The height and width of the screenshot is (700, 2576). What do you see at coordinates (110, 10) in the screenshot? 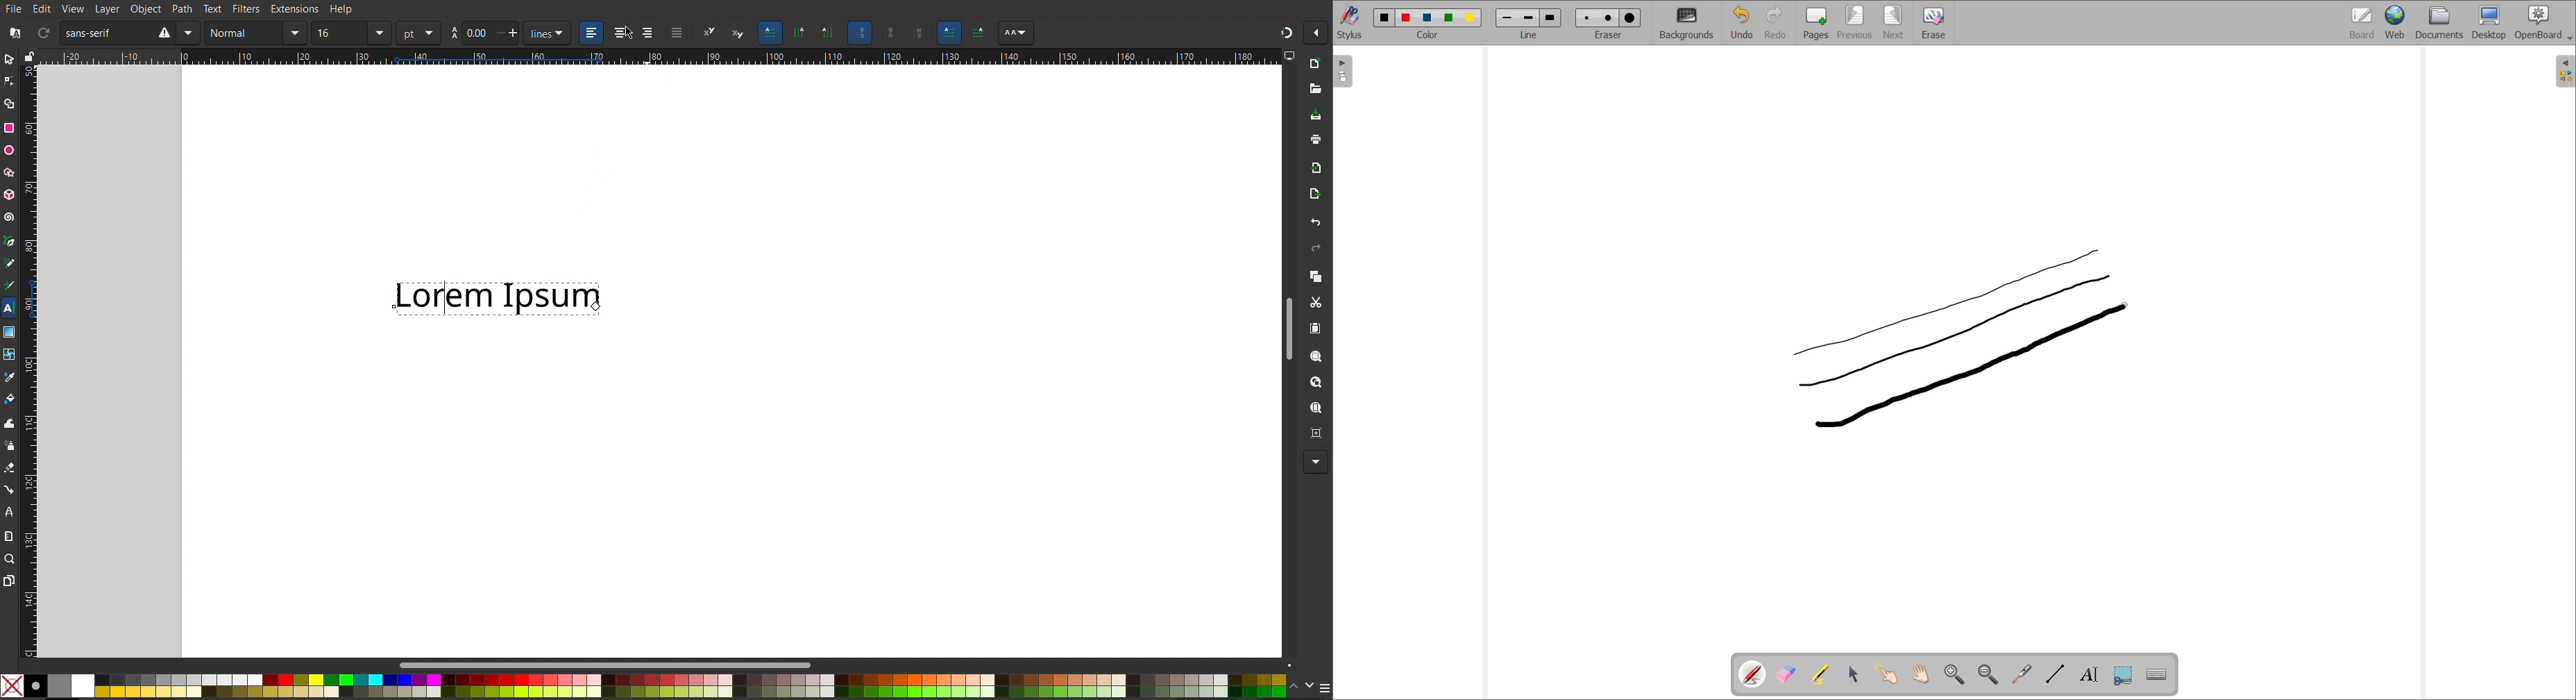
I see `Layer` at bounding box center [110, 10].